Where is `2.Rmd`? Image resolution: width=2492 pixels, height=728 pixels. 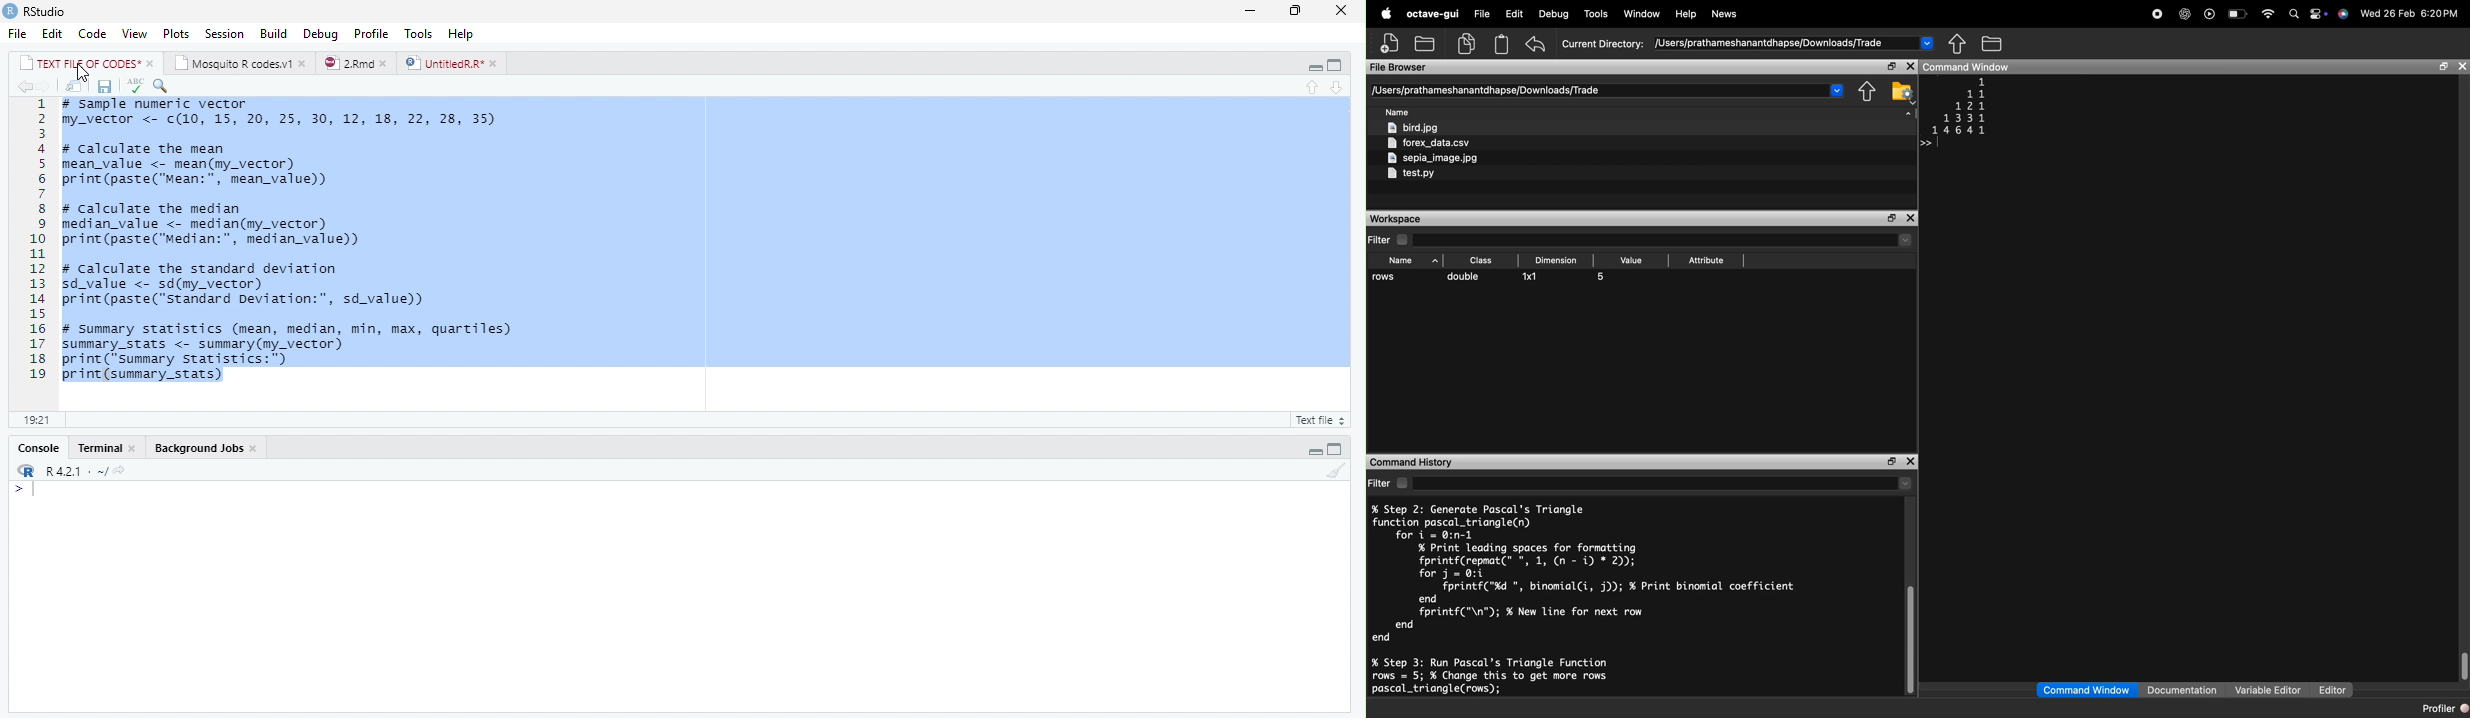
2.Rmd is located at coordinates (348, 63).